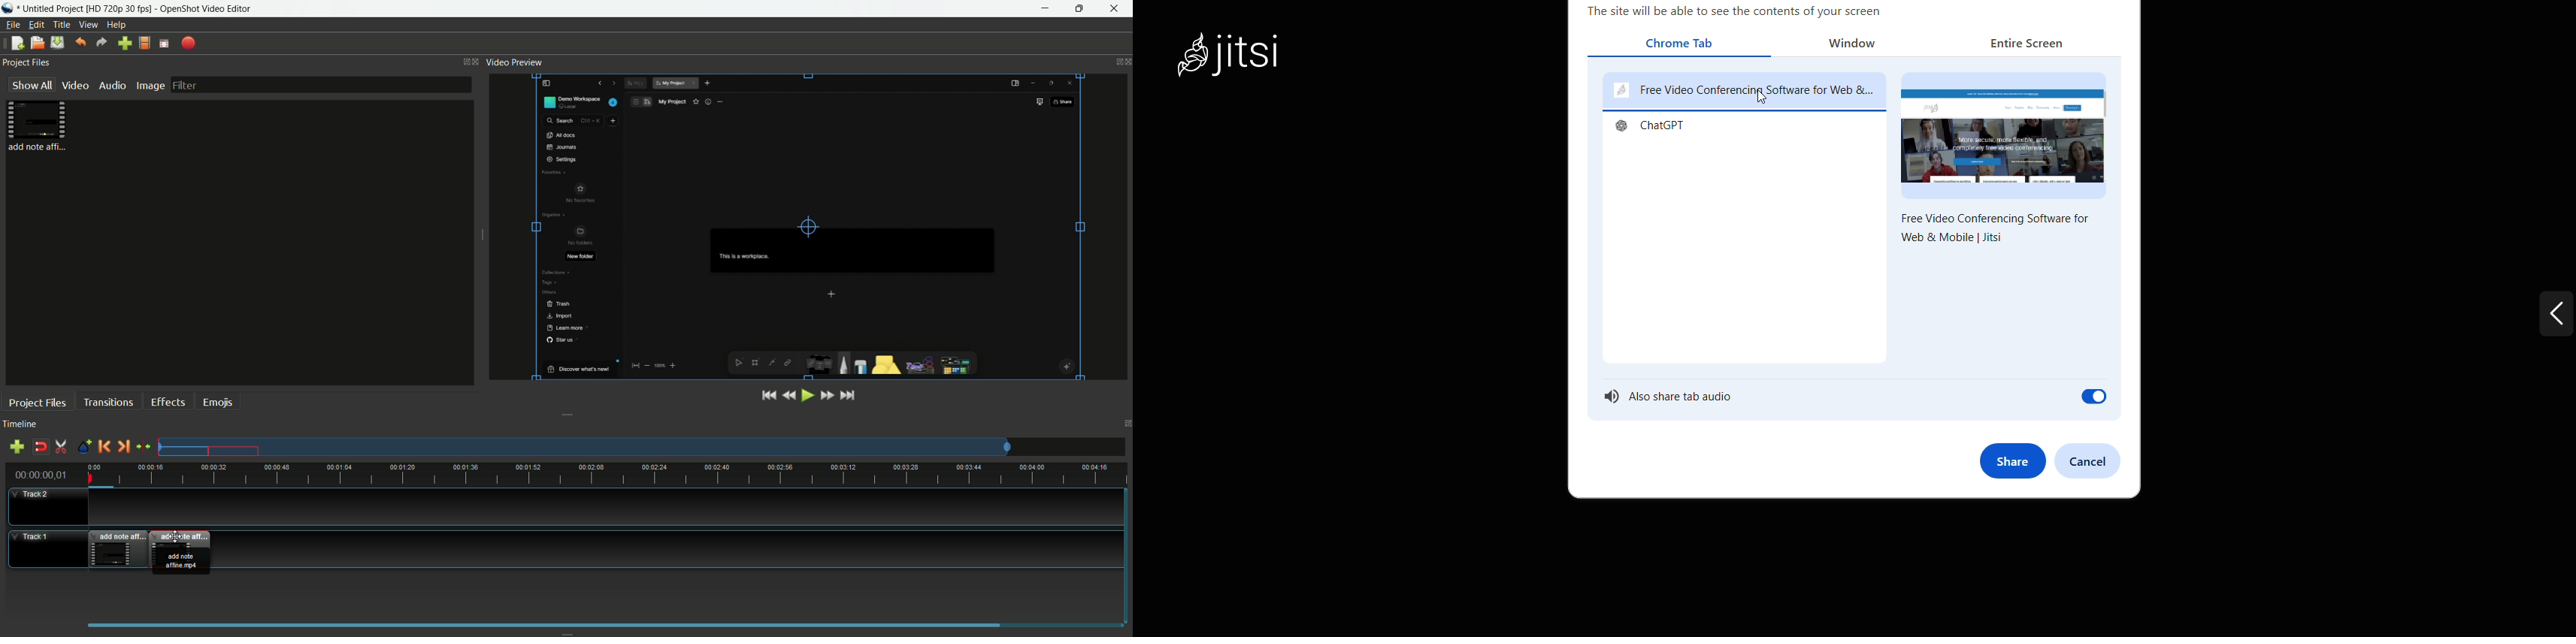  Describe the element at coordinates (43, 549) in the screenshot. I see `track-1` at that location.